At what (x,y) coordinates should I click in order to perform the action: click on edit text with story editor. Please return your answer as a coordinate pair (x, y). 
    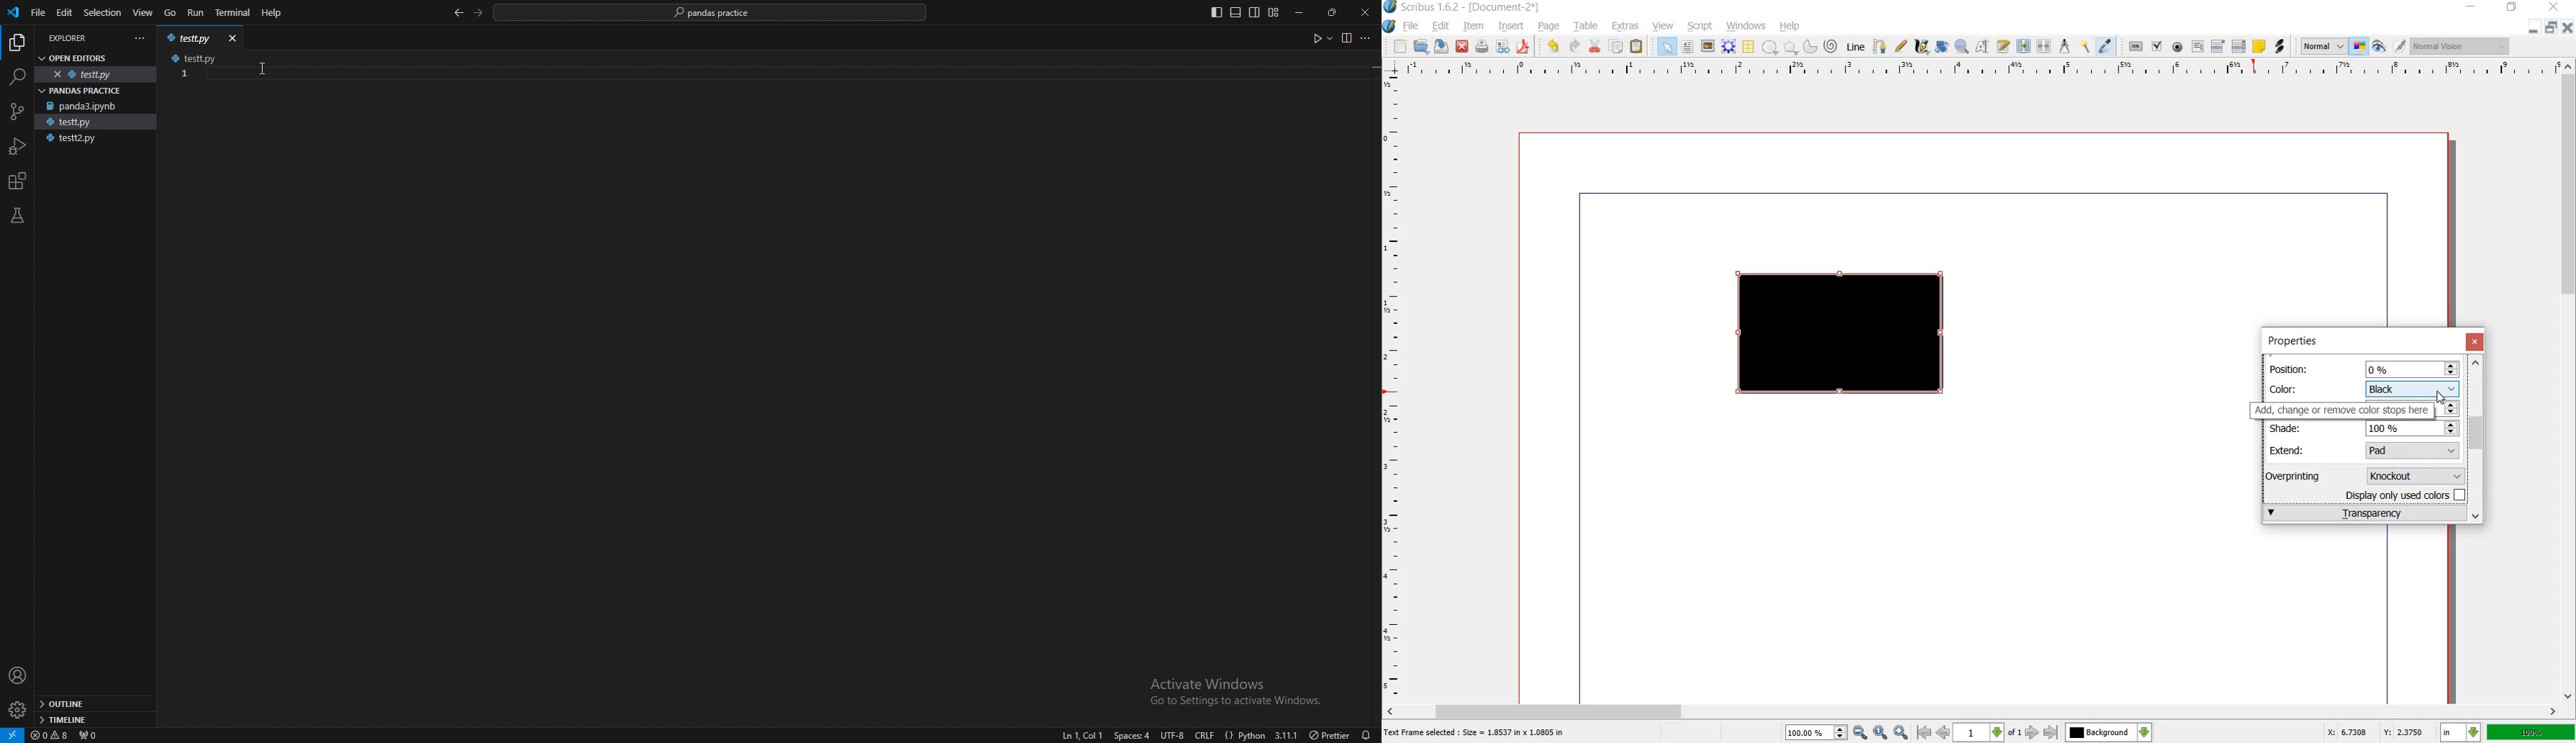
    Looking at the image, I should click on (2002, 46).